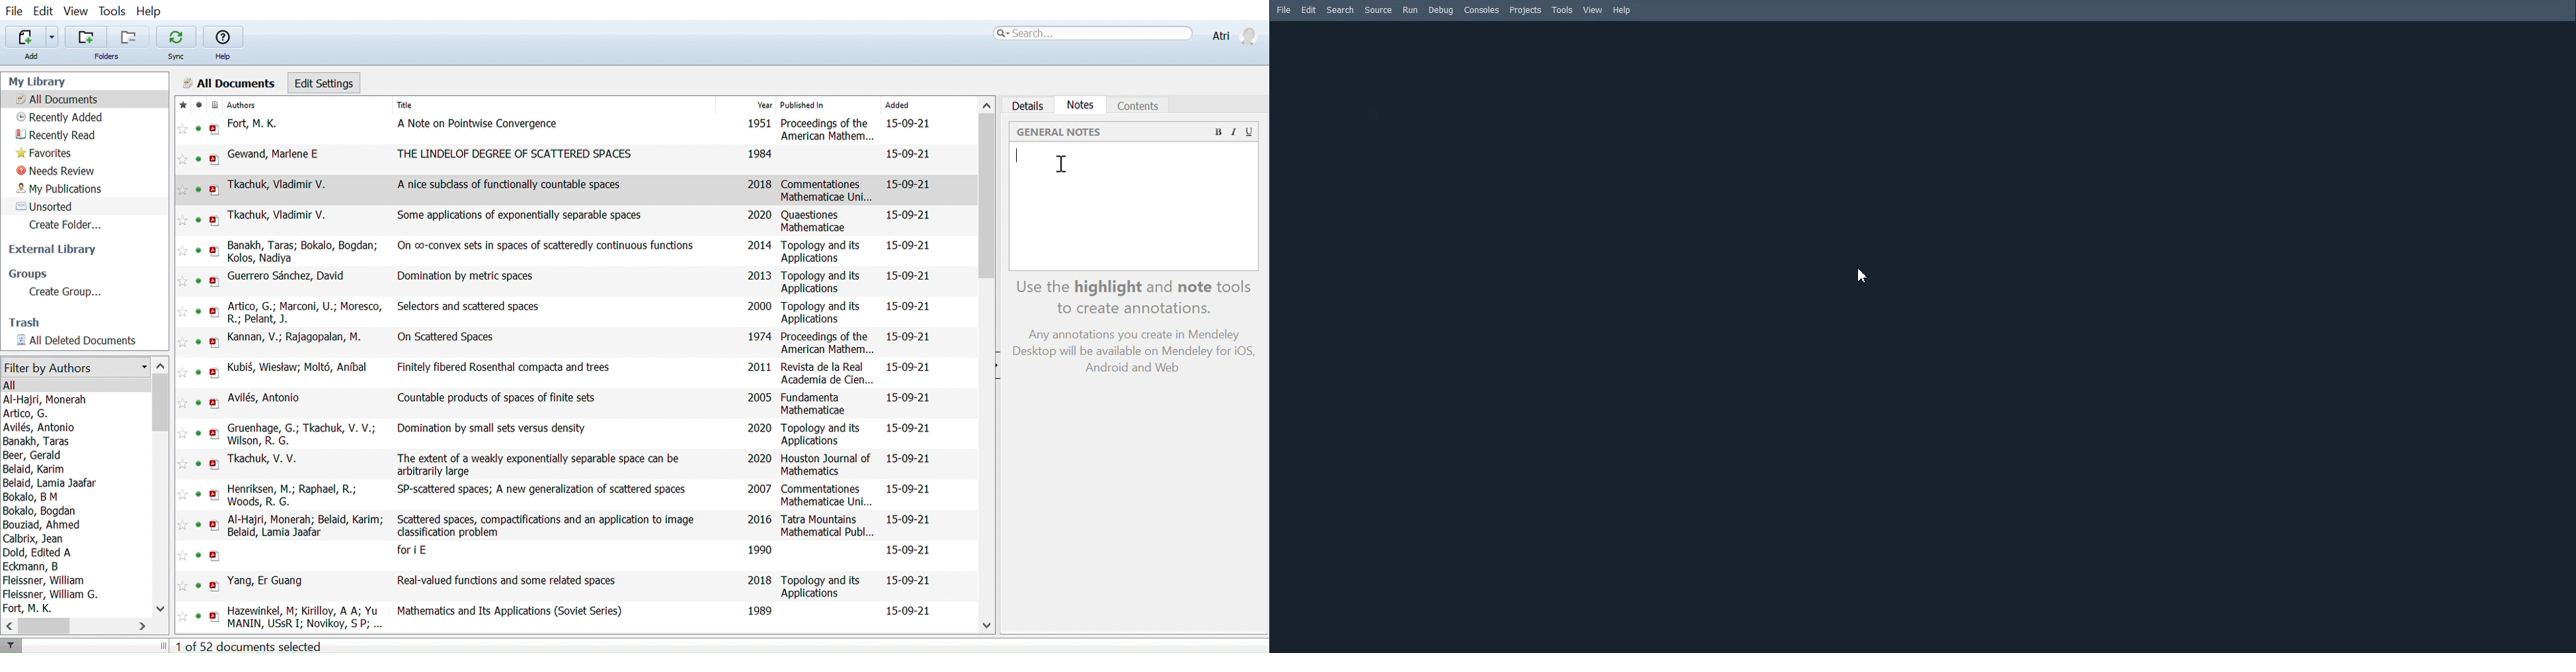 The height and width of the screenshot is (672, 2576). Describe the element at coordinates (1341, 10) in the screenshot. I see `Search` at that location.